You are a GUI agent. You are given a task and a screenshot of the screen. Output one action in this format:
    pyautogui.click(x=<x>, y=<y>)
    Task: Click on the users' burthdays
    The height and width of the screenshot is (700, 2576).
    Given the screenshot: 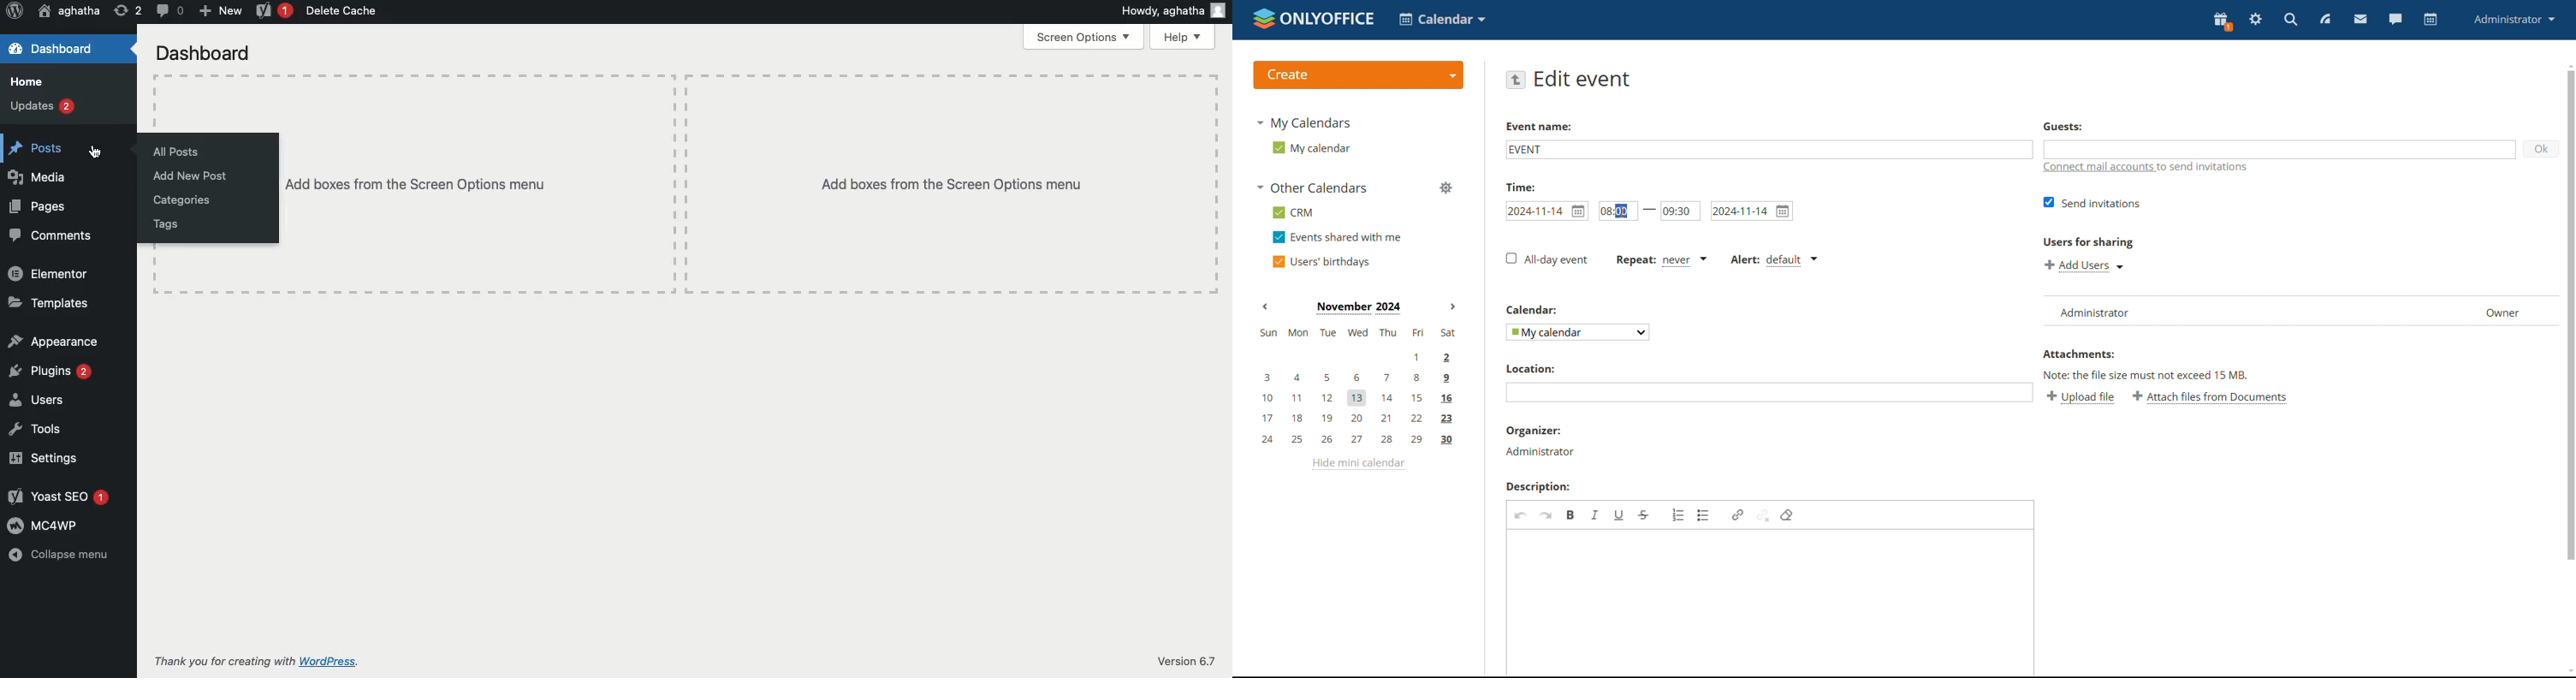 What is the action you would take?
    pyautogui.click(x=1324, y=261)
    